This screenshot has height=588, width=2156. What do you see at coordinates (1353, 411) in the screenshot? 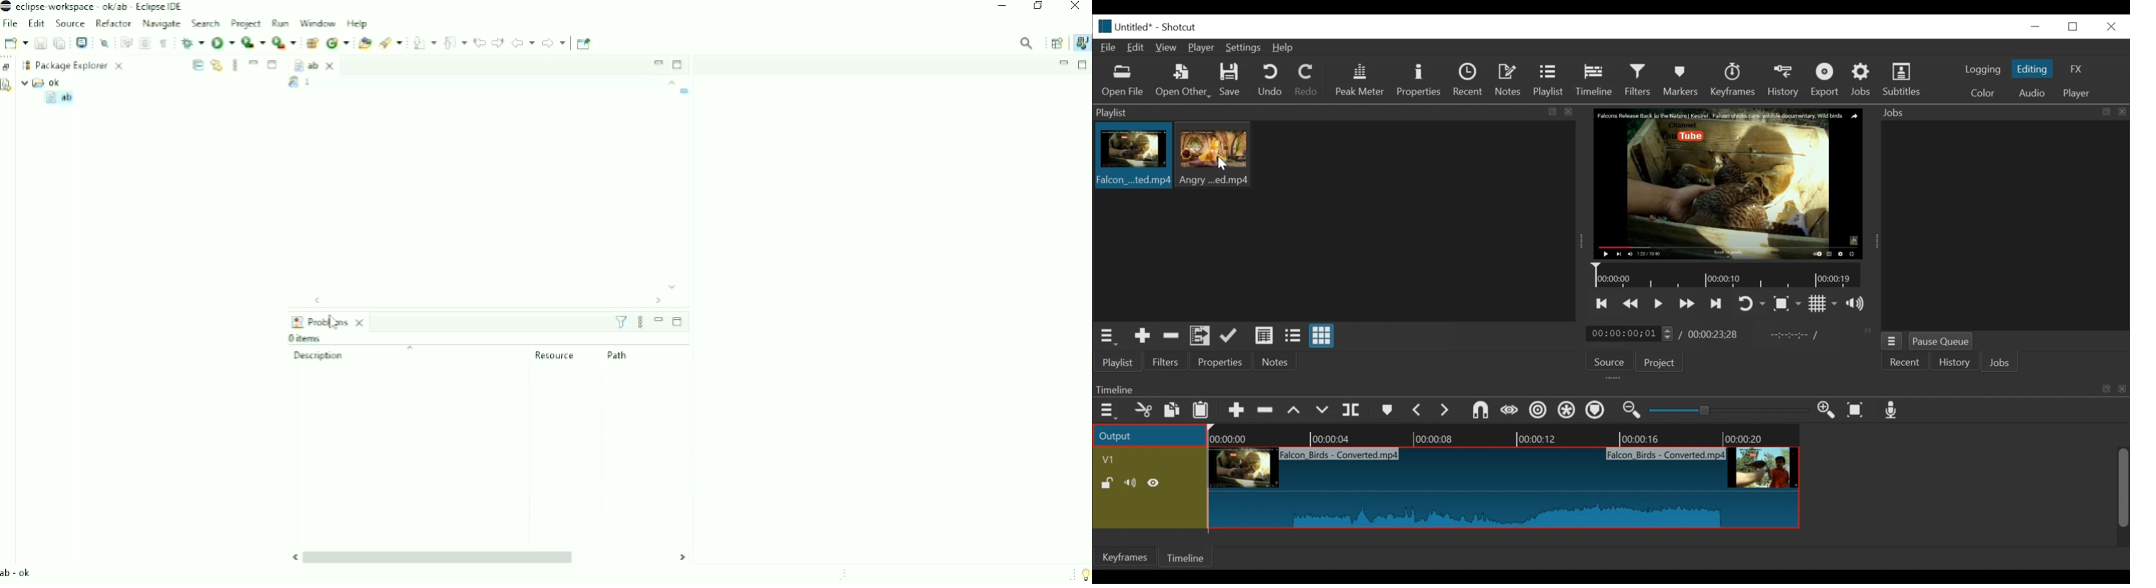
I see `split at playhead` at bounding box center [1353, 411].